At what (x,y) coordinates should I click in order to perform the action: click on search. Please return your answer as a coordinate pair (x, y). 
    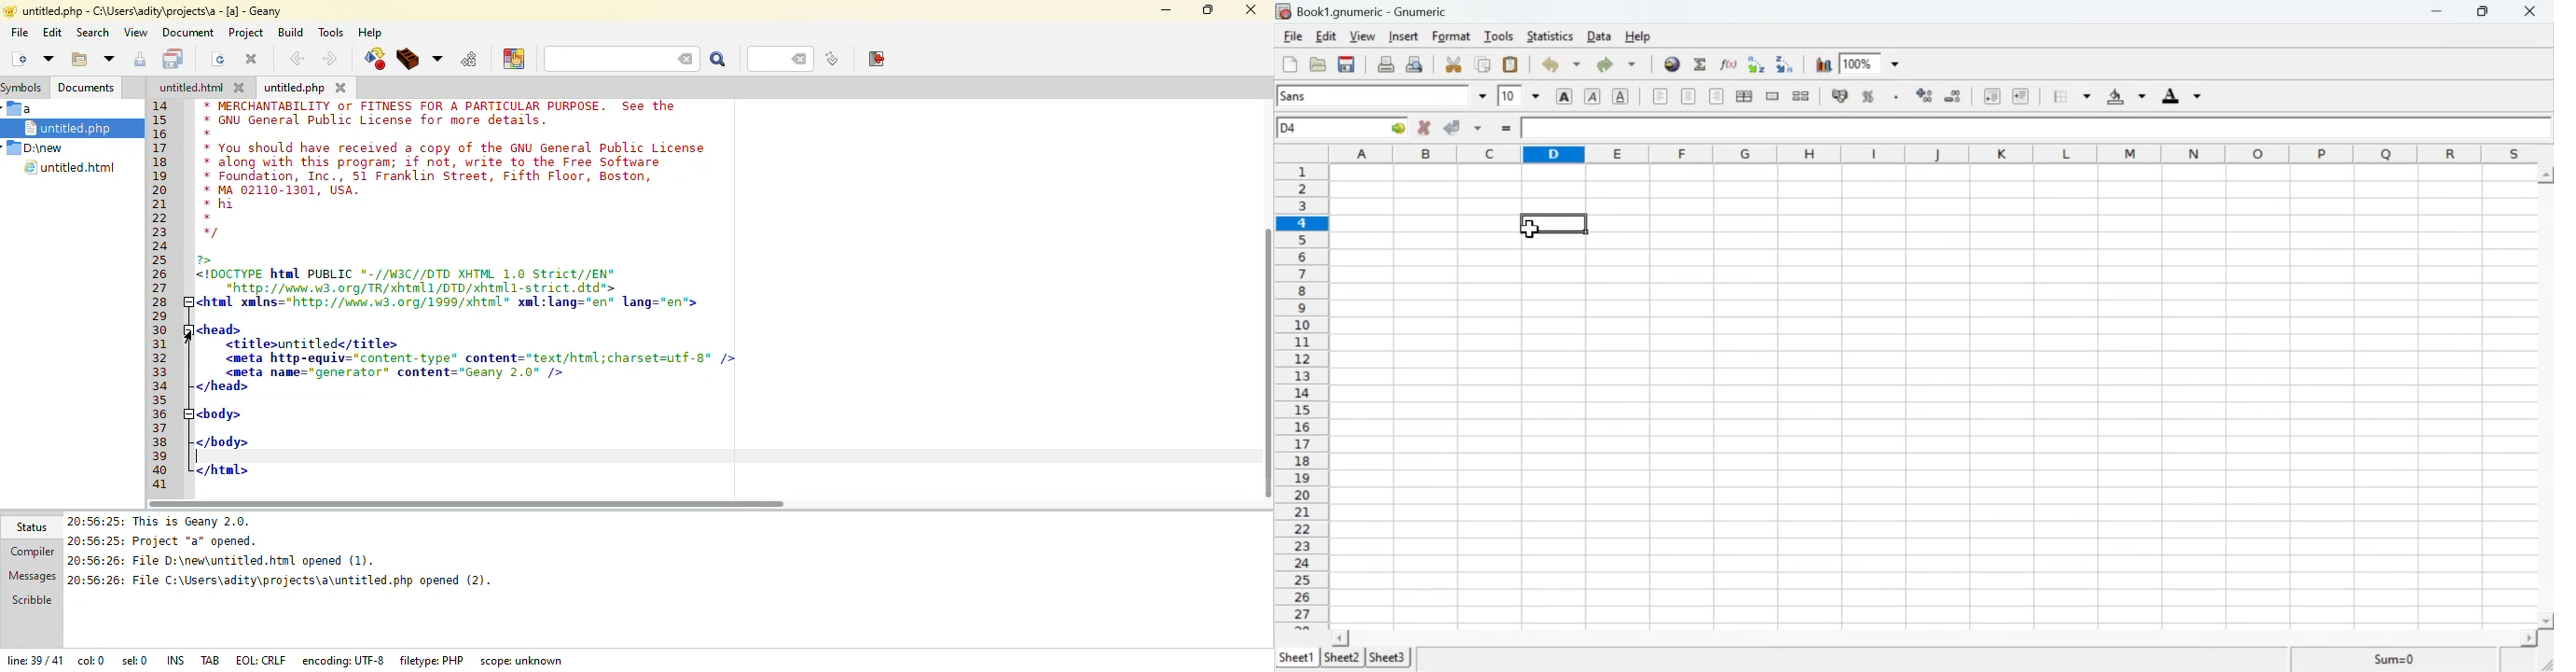
    Looking at the image, I should click on (719, 59).